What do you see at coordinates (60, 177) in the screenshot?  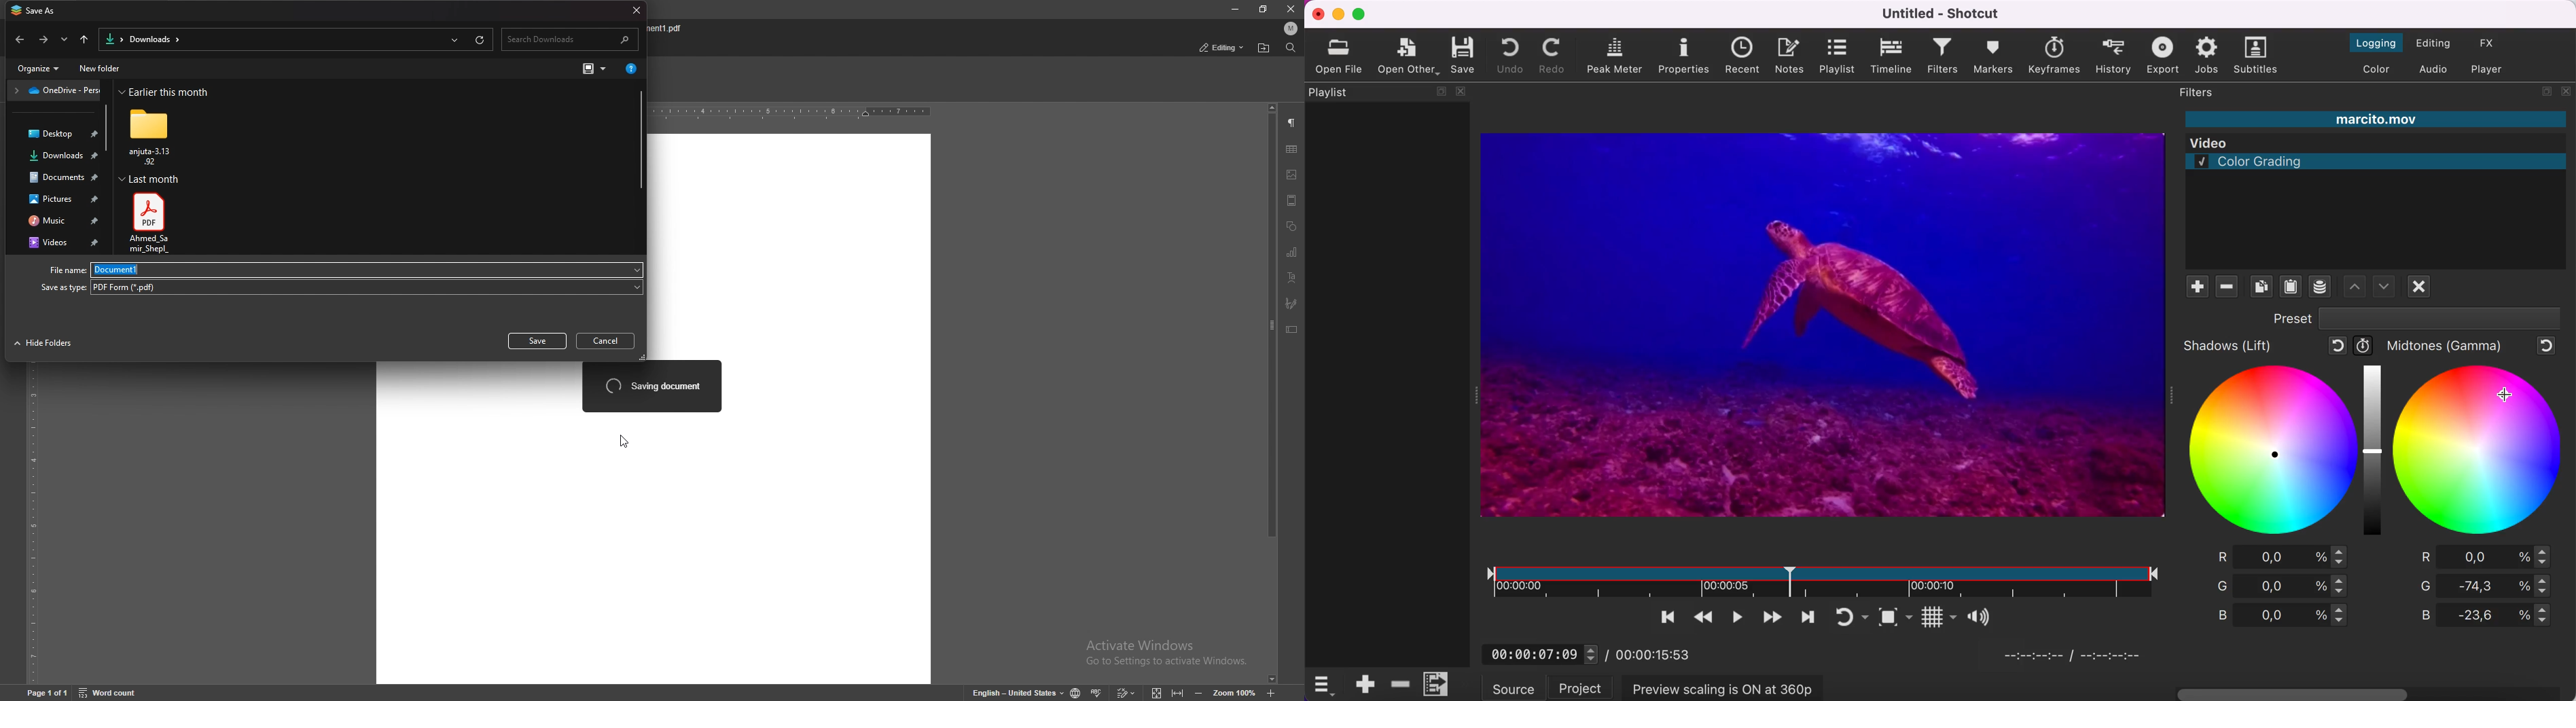 I see `documents` at bounding box center [60, 177].